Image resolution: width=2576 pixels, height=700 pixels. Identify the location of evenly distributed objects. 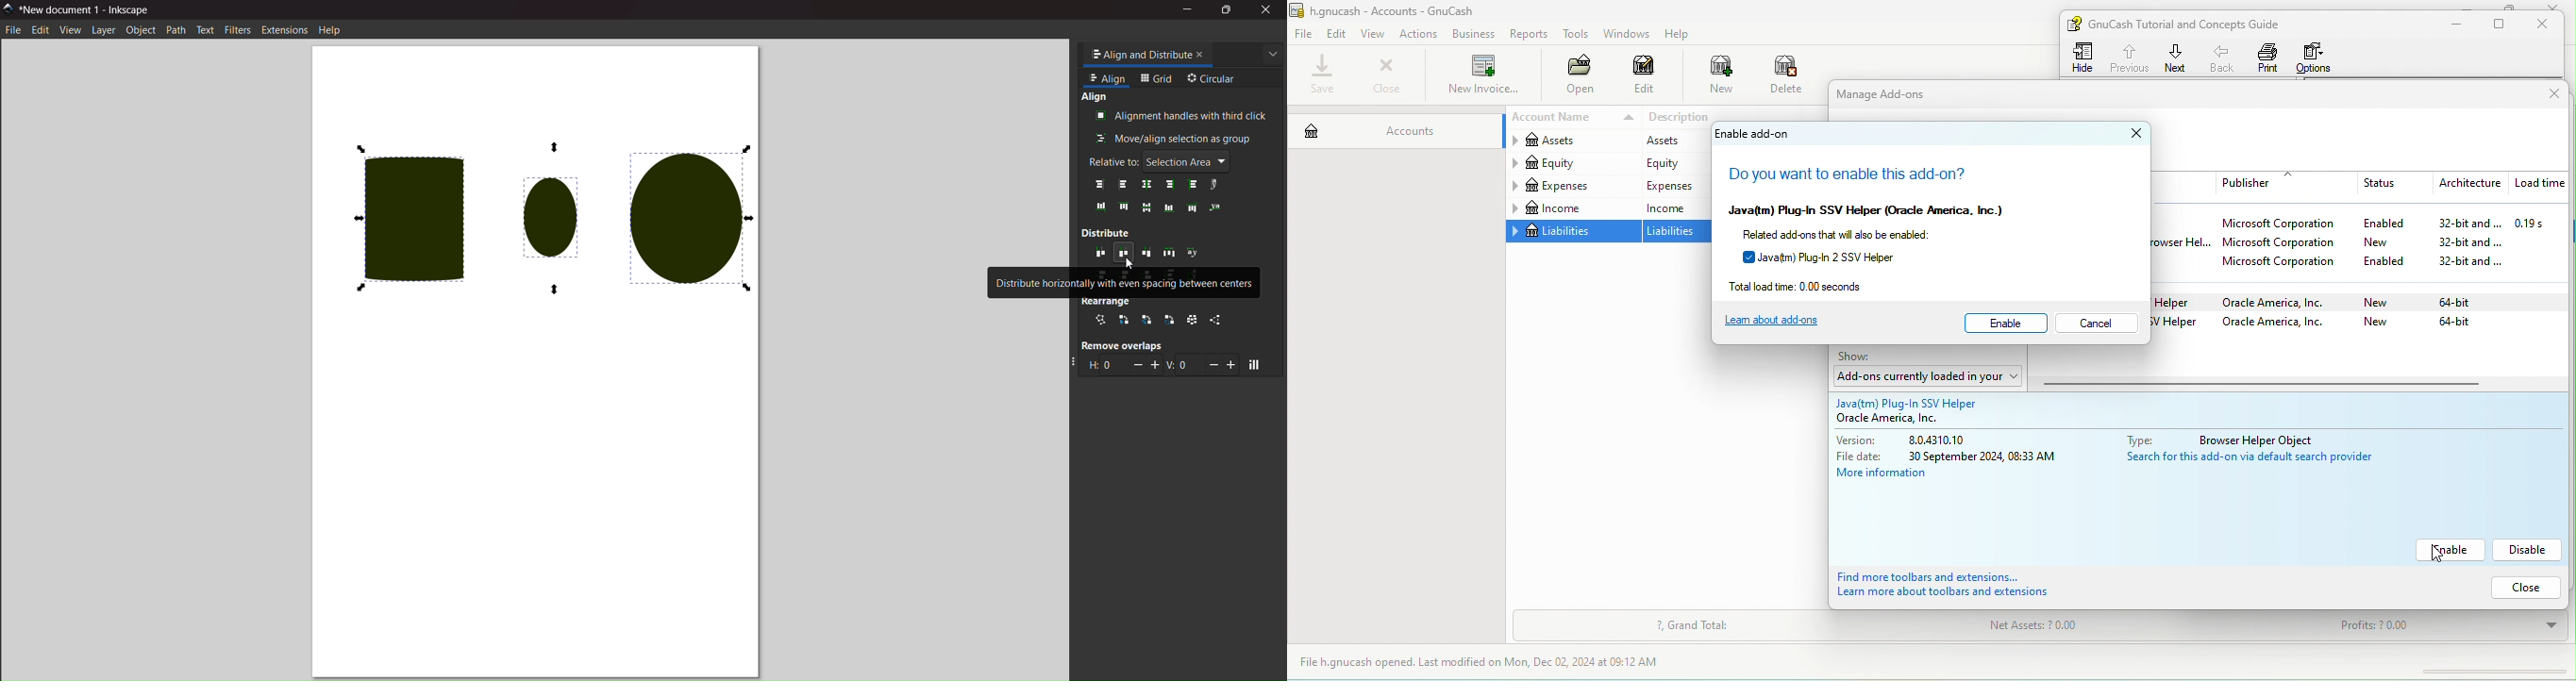
(546, 216).